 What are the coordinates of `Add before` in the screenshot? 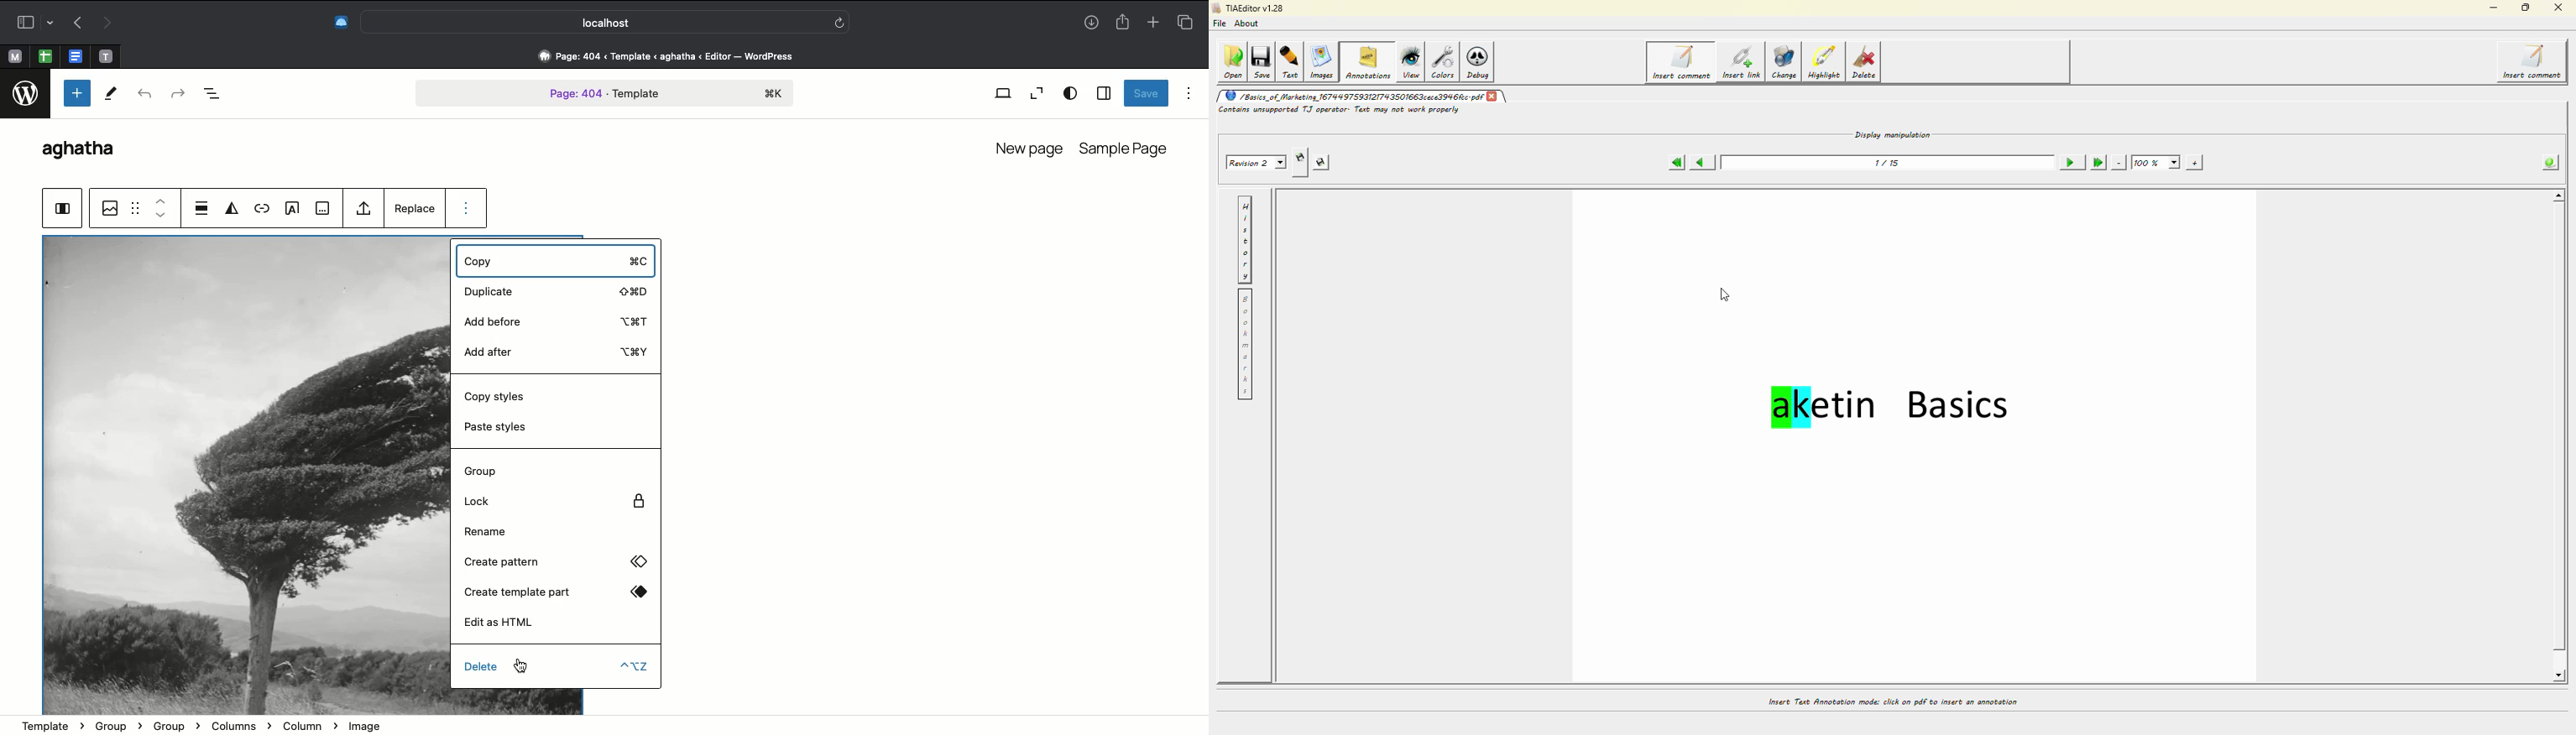 It's located at (555, 323).